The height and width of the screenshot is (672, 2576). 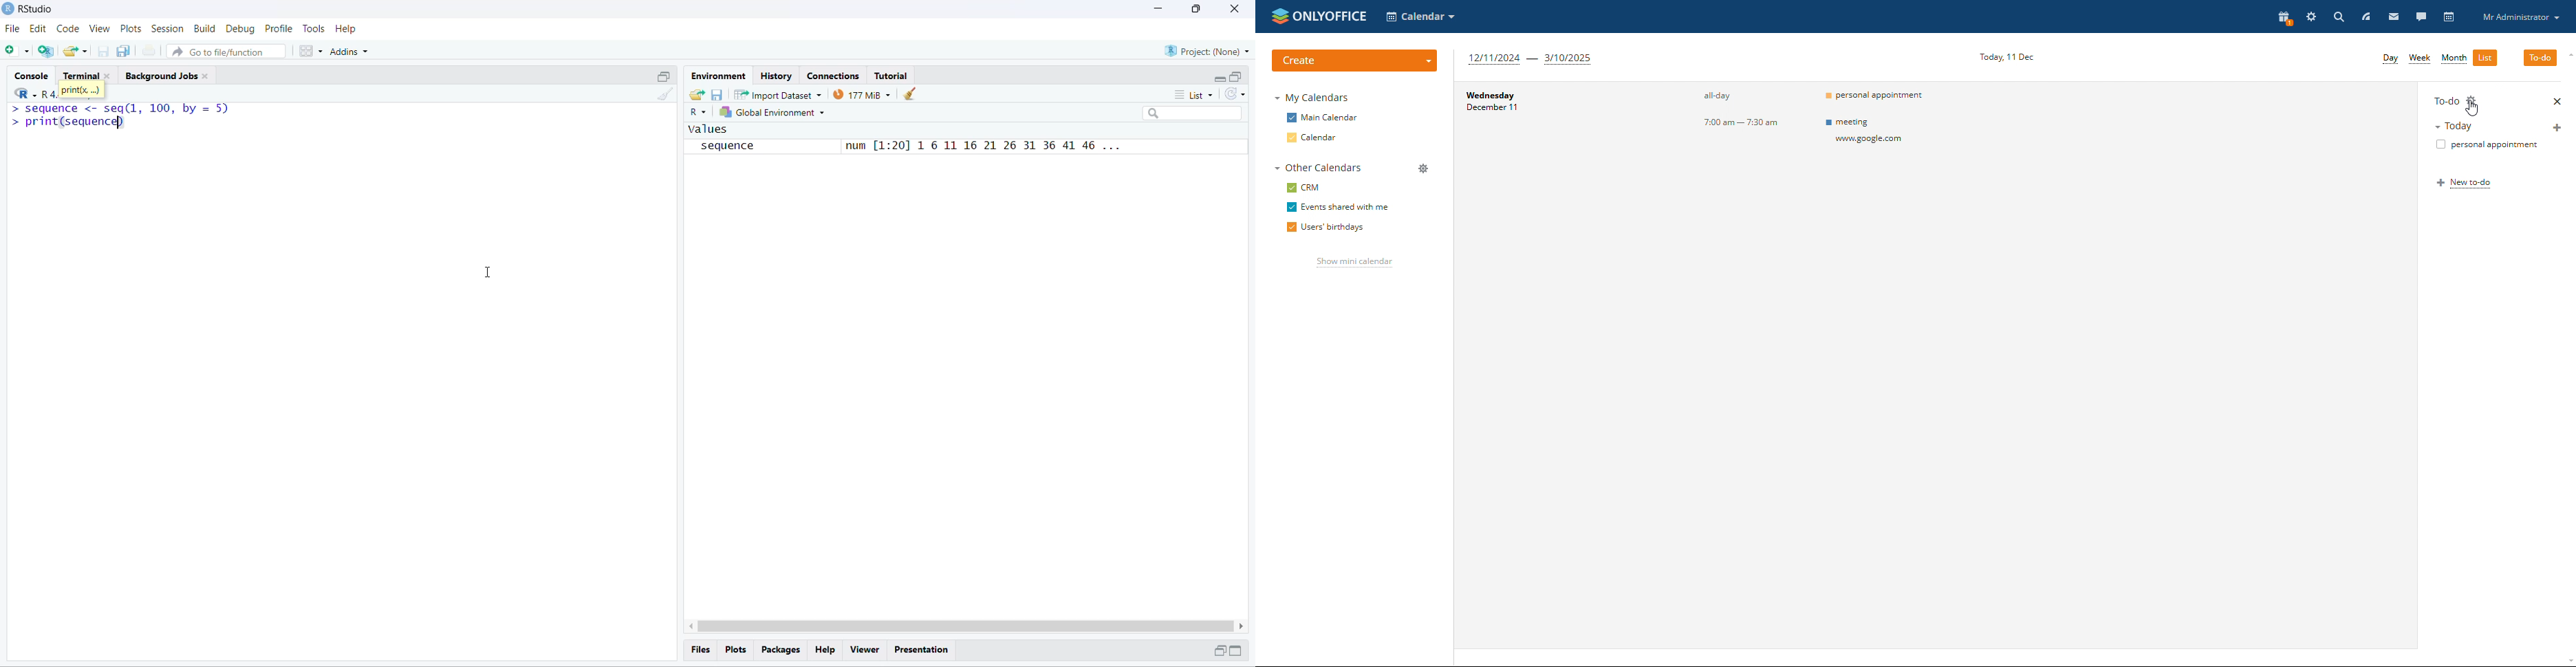 I want to click on scroll right, so click(x=1243, y=626).